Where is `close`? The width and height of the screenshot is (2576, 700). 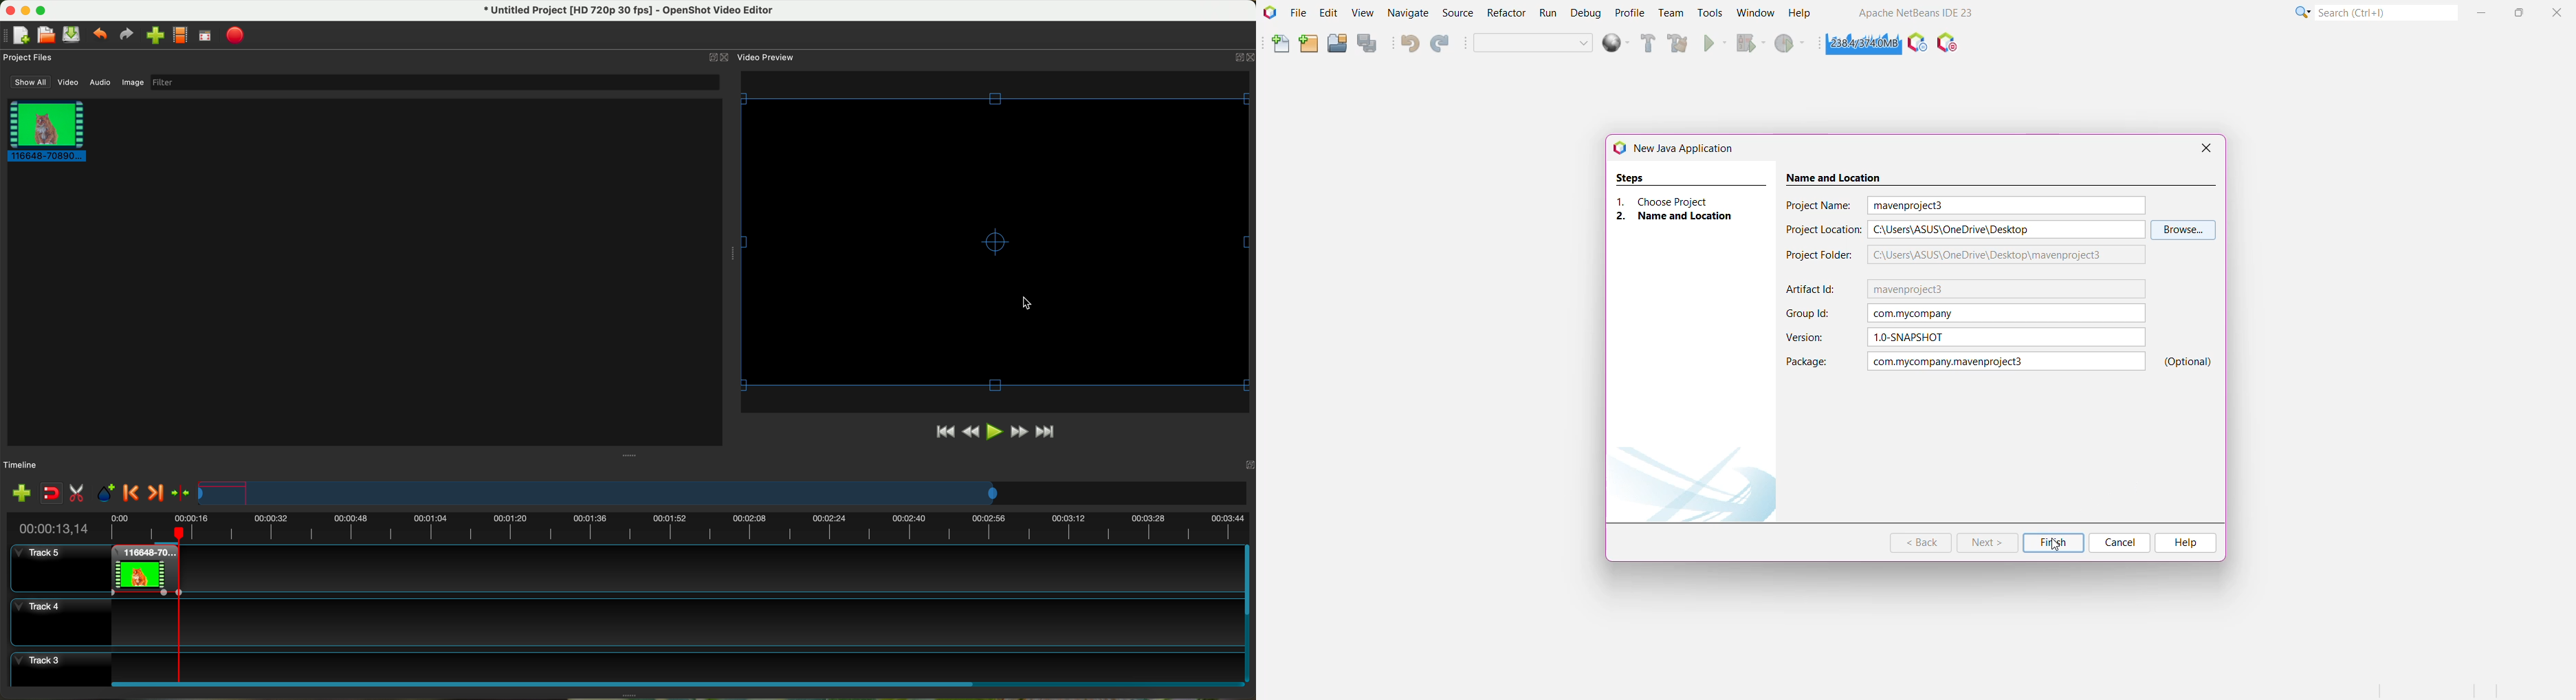 close is located at coordinates (1242, 59).